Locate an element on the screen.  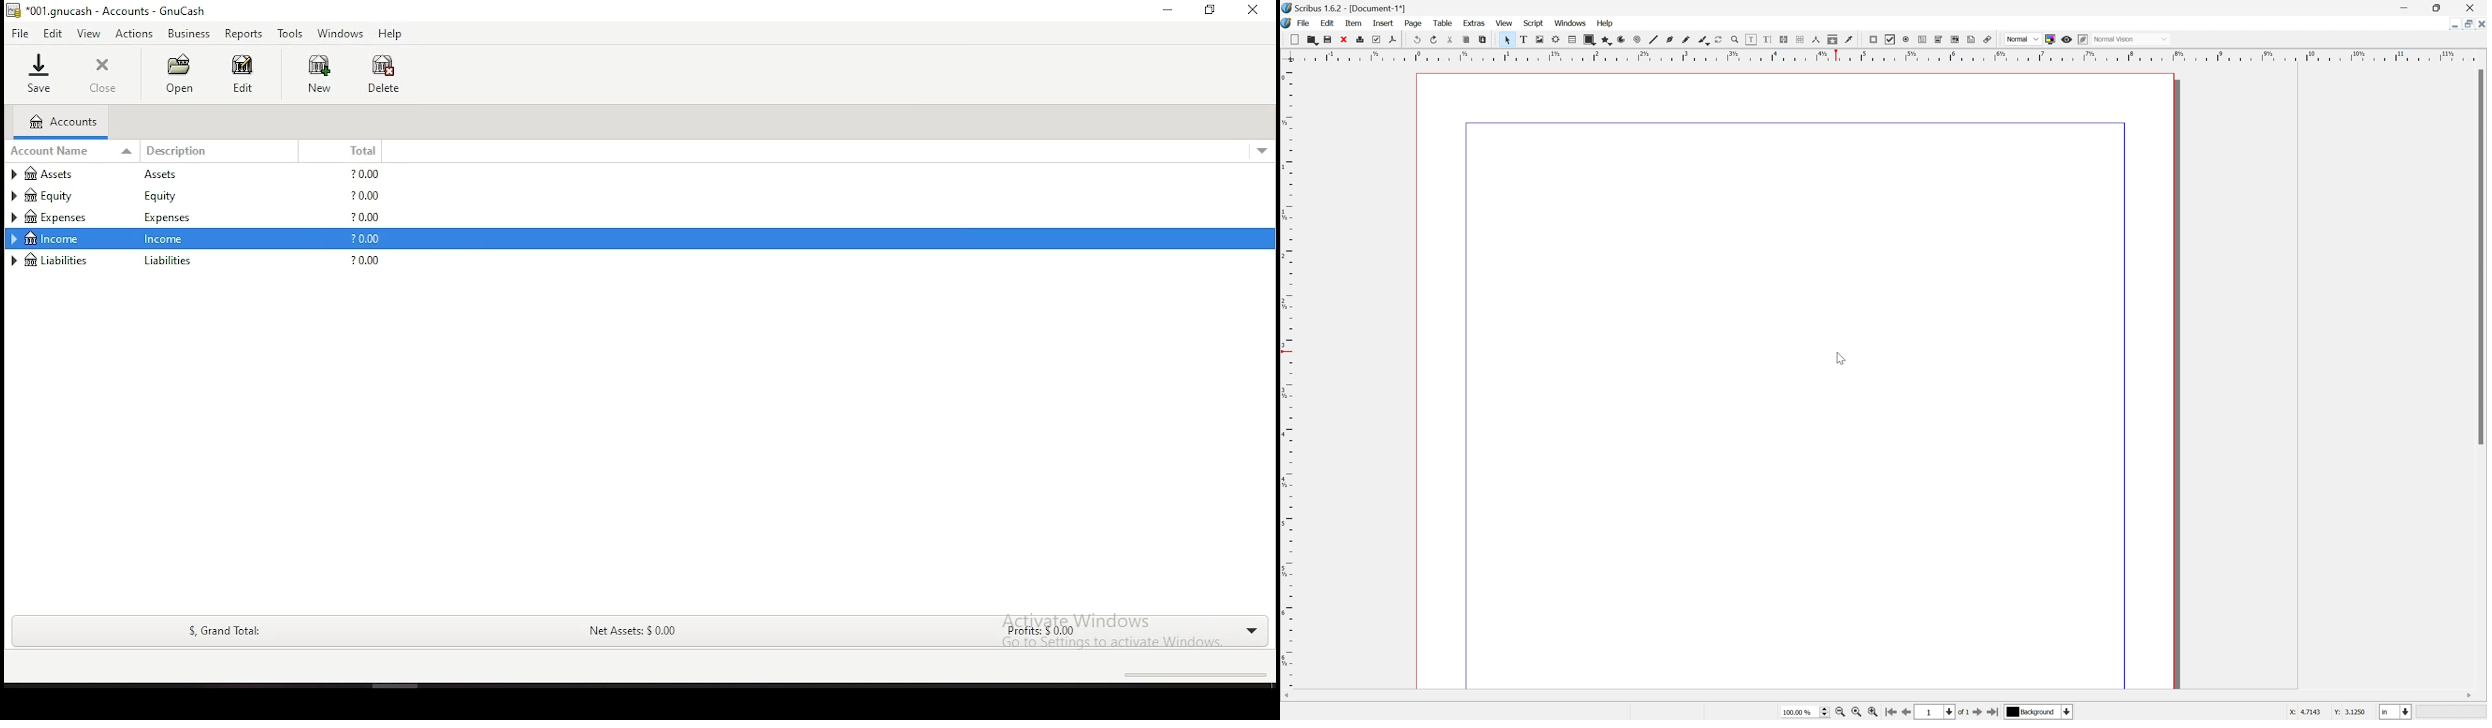
spiral is located at coordinates (1634, 40).